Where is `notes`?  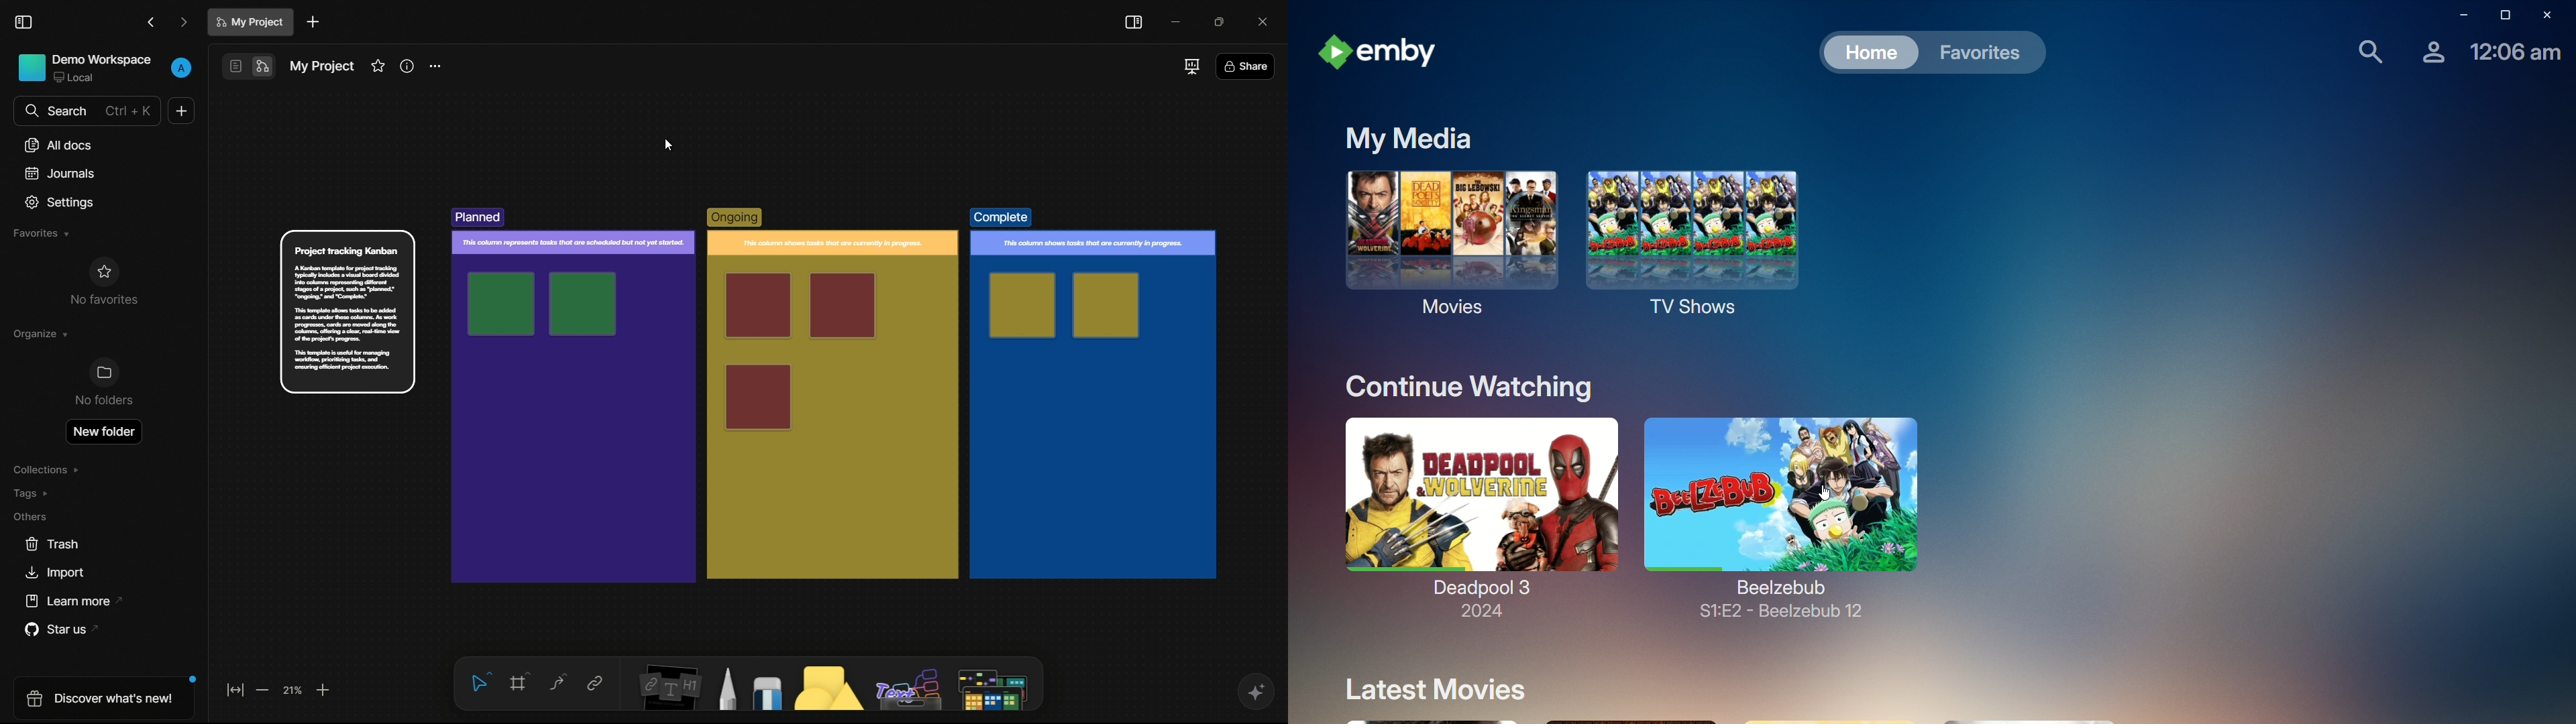
notes is located at coordinates (669, 686).